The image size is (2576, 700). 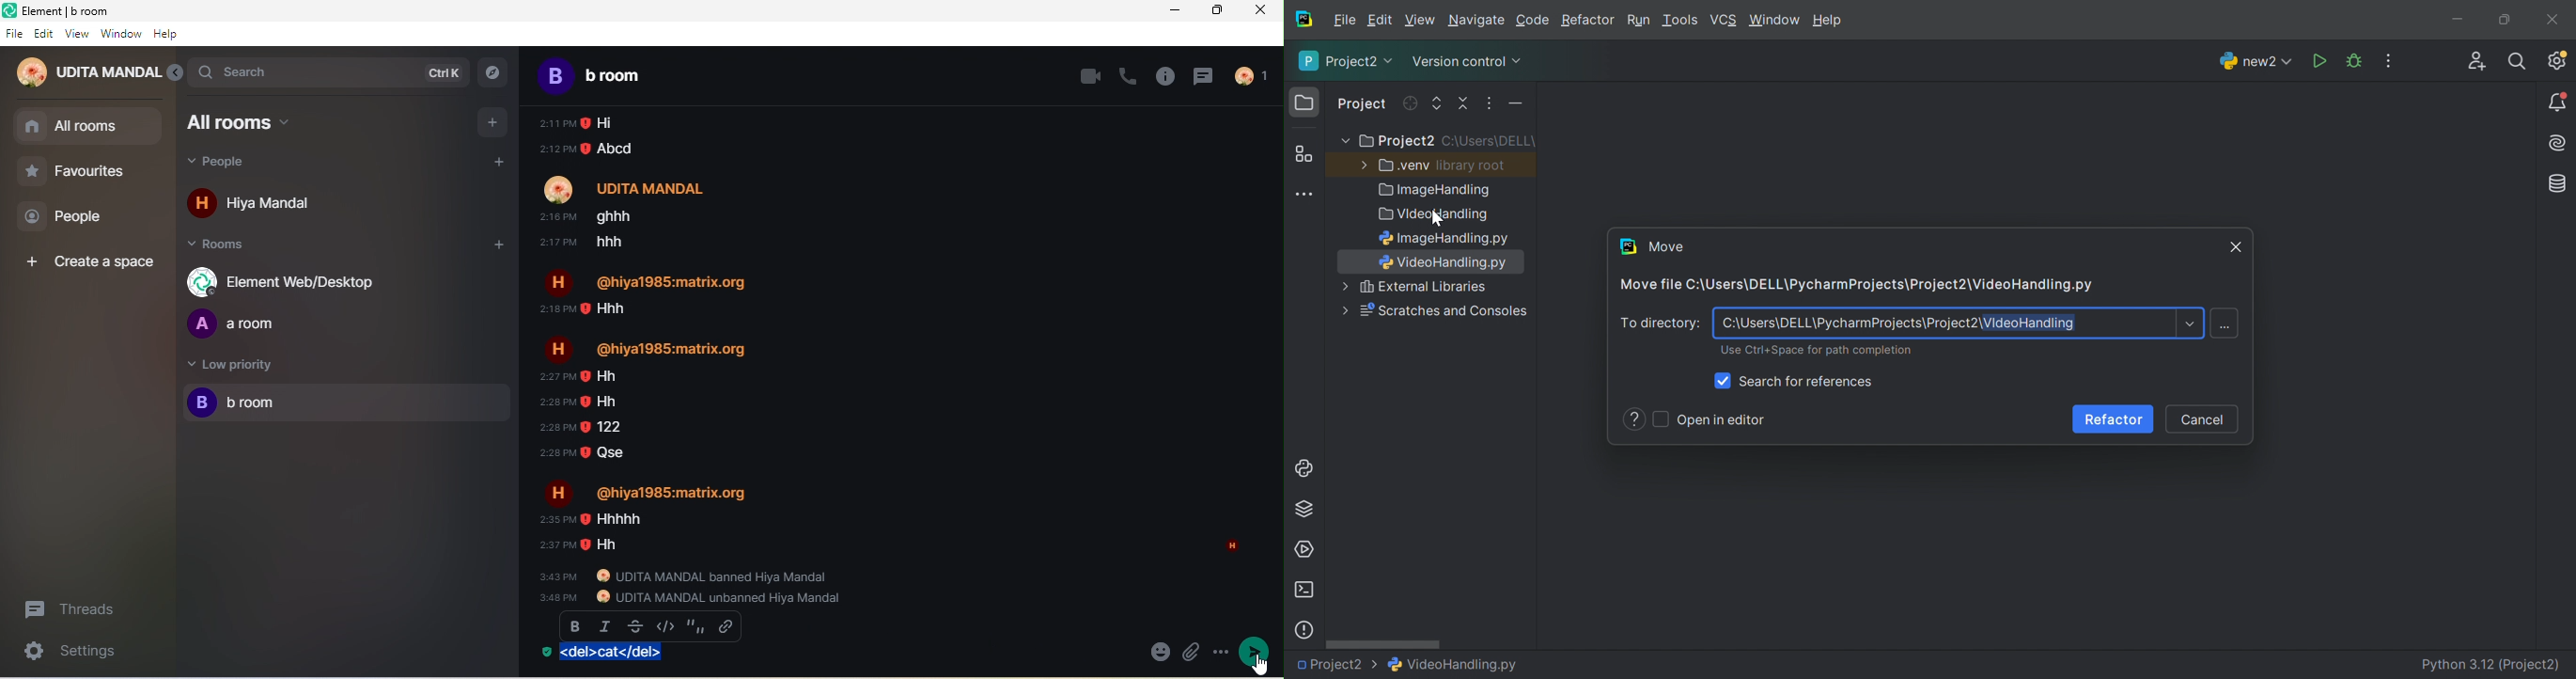 I want to click on insert link, so click(x=726, y=626).